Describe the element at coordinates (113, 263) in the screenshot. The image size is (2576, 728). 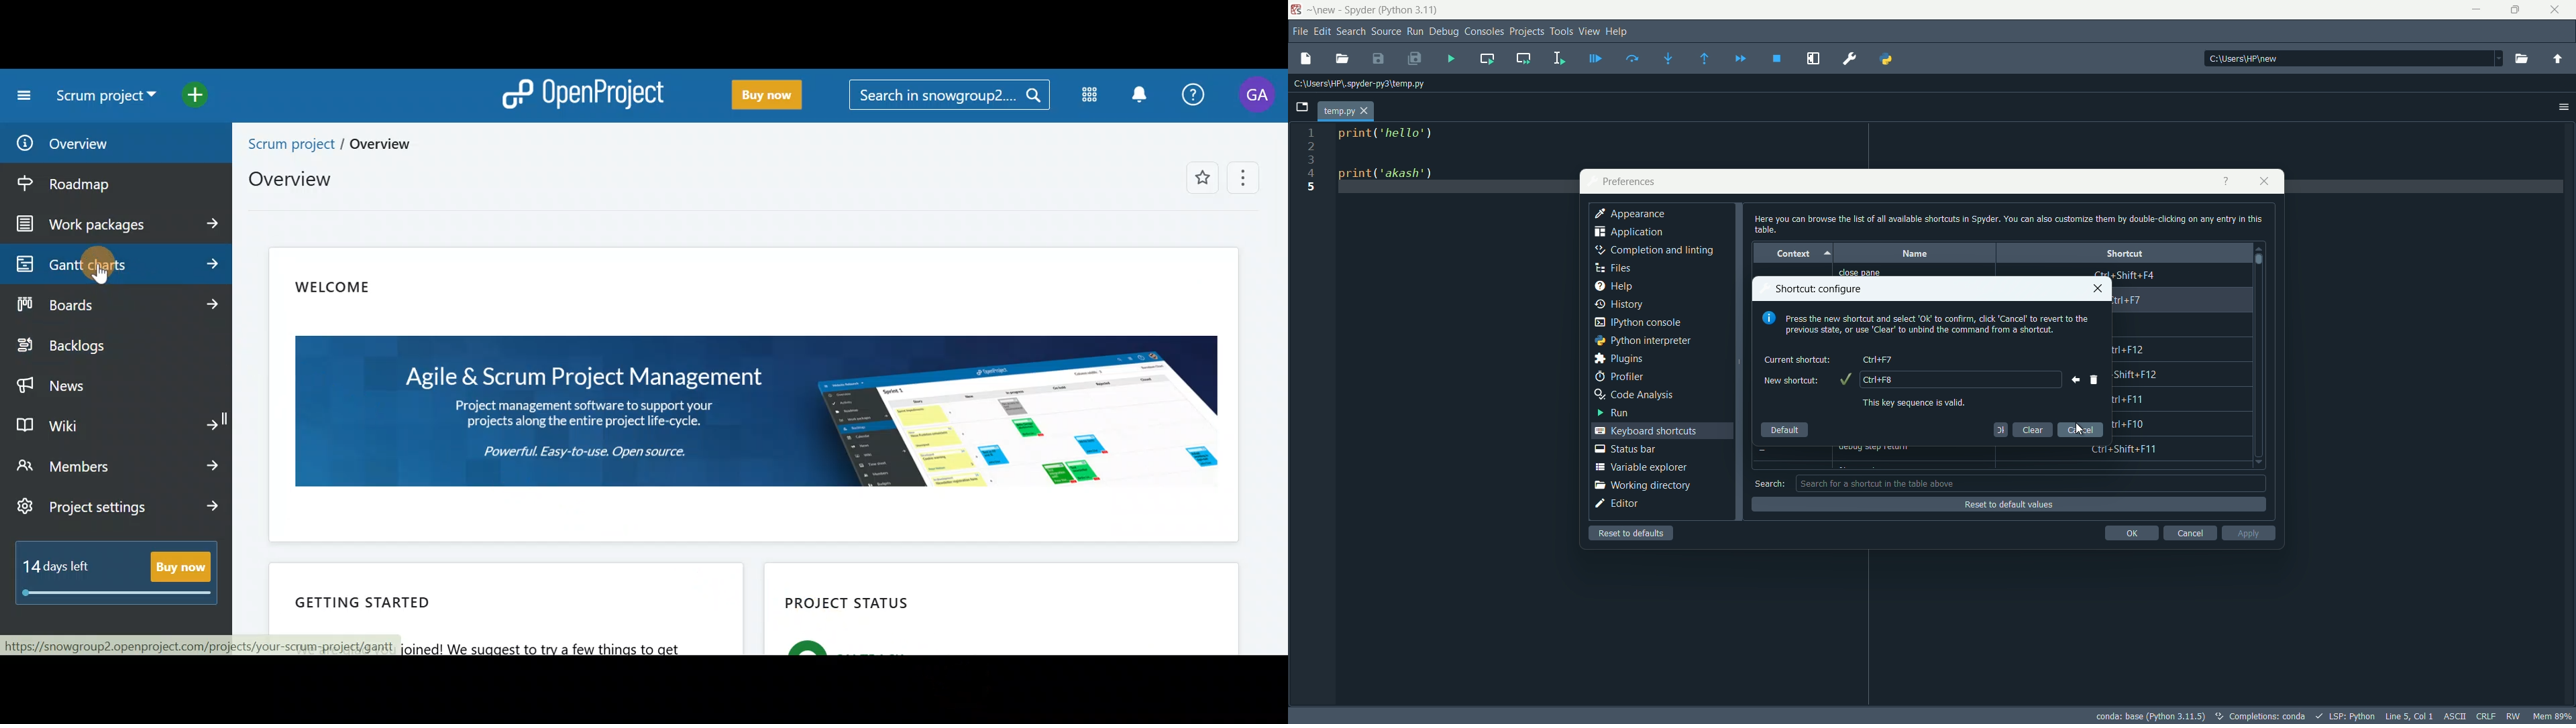
I see `Gantt charts` at that location.